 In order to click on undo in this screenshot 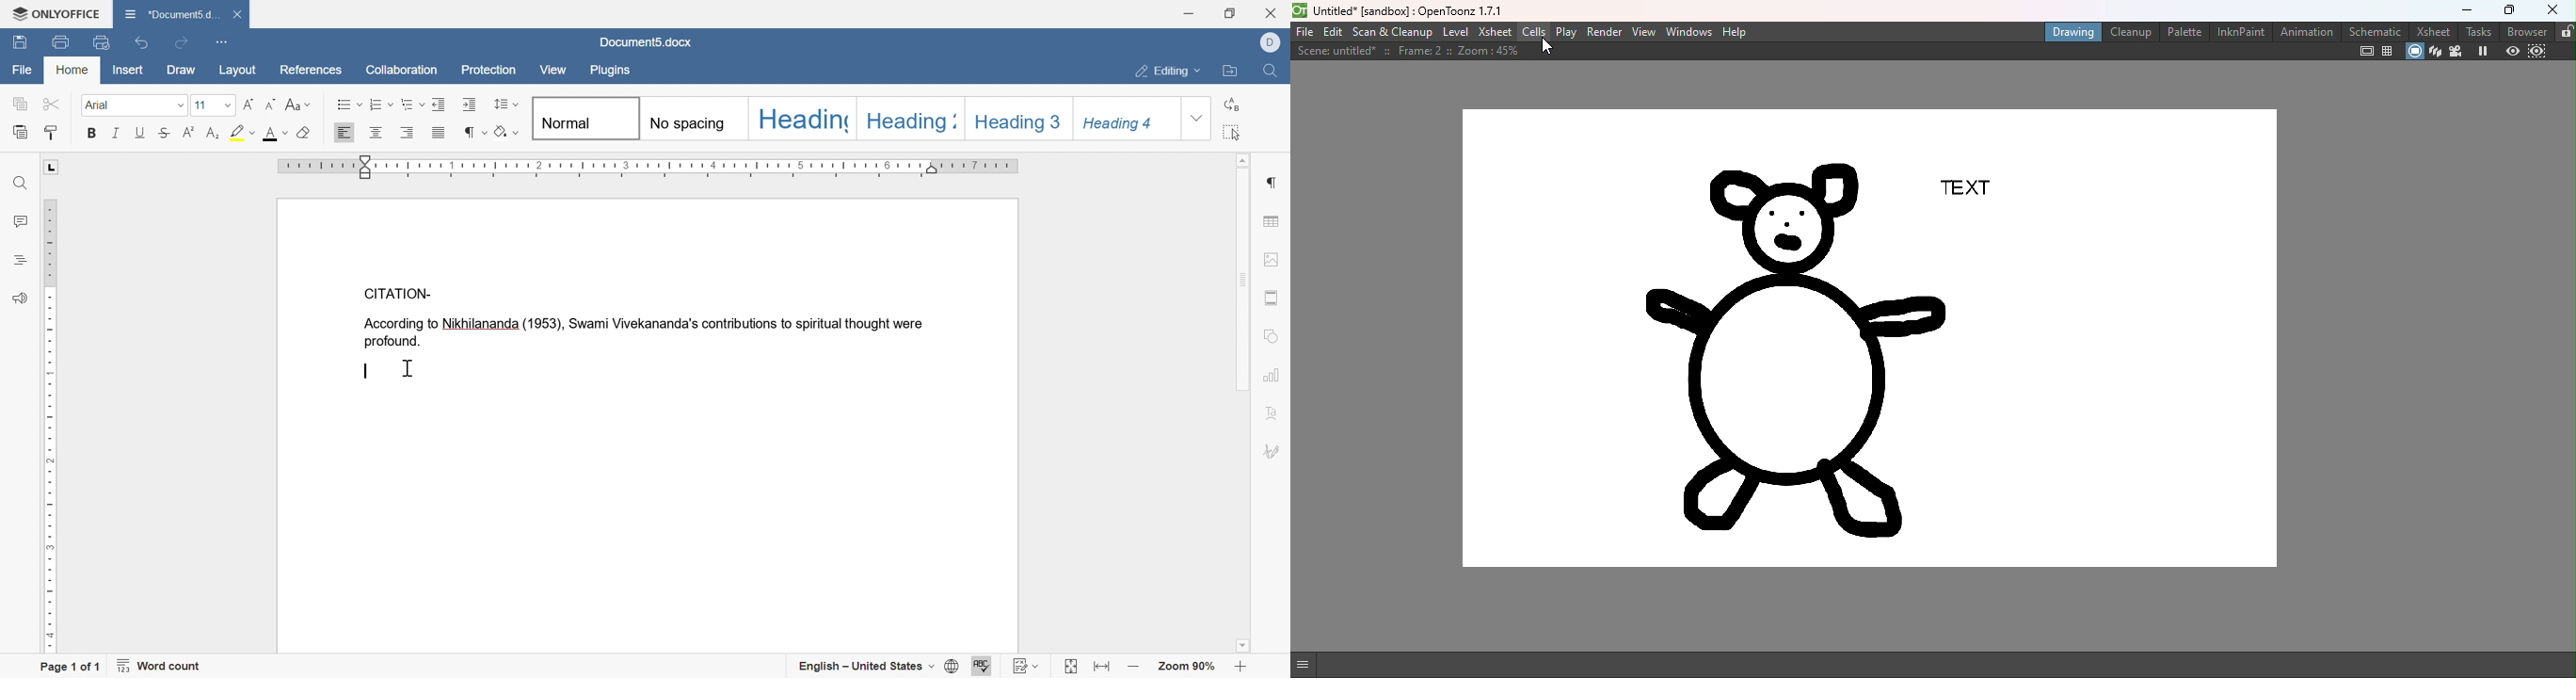, I will do `click(141, 42)`.